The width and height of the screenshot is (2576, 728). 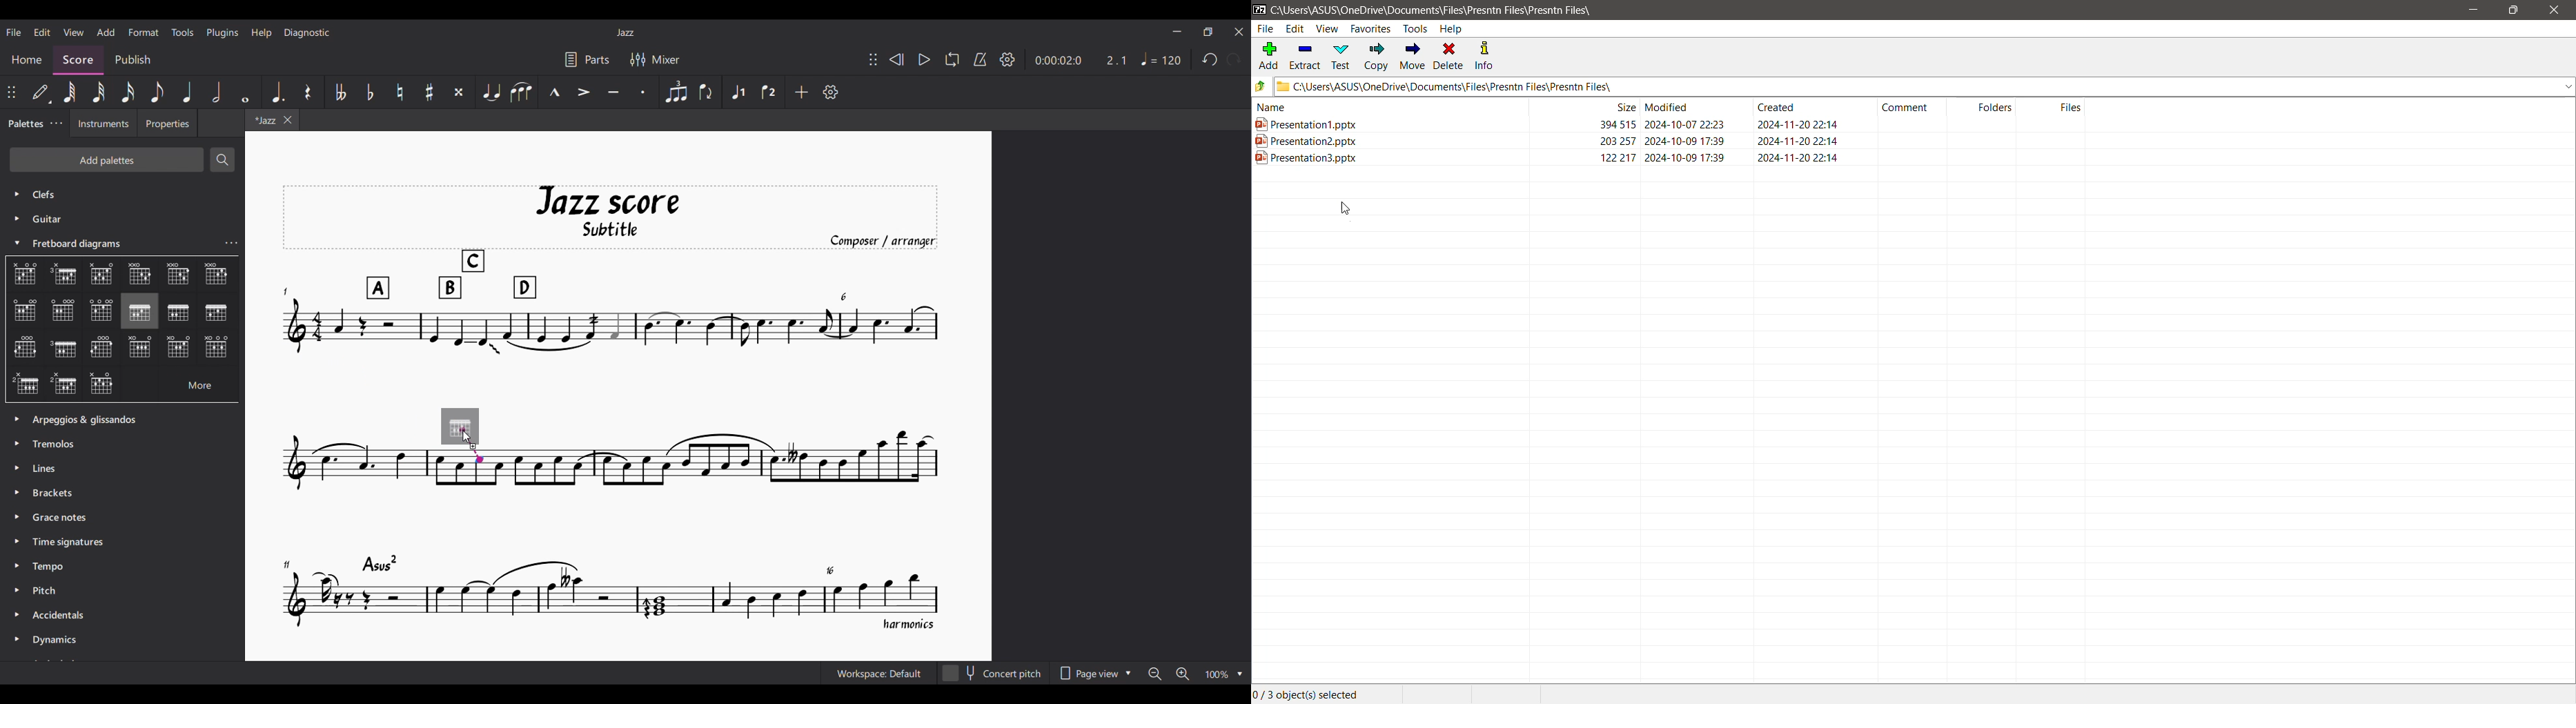 What do you see at coordinates (106, 33) in the screenshot?
I see `Add menu` at bounding box center [106, 33].